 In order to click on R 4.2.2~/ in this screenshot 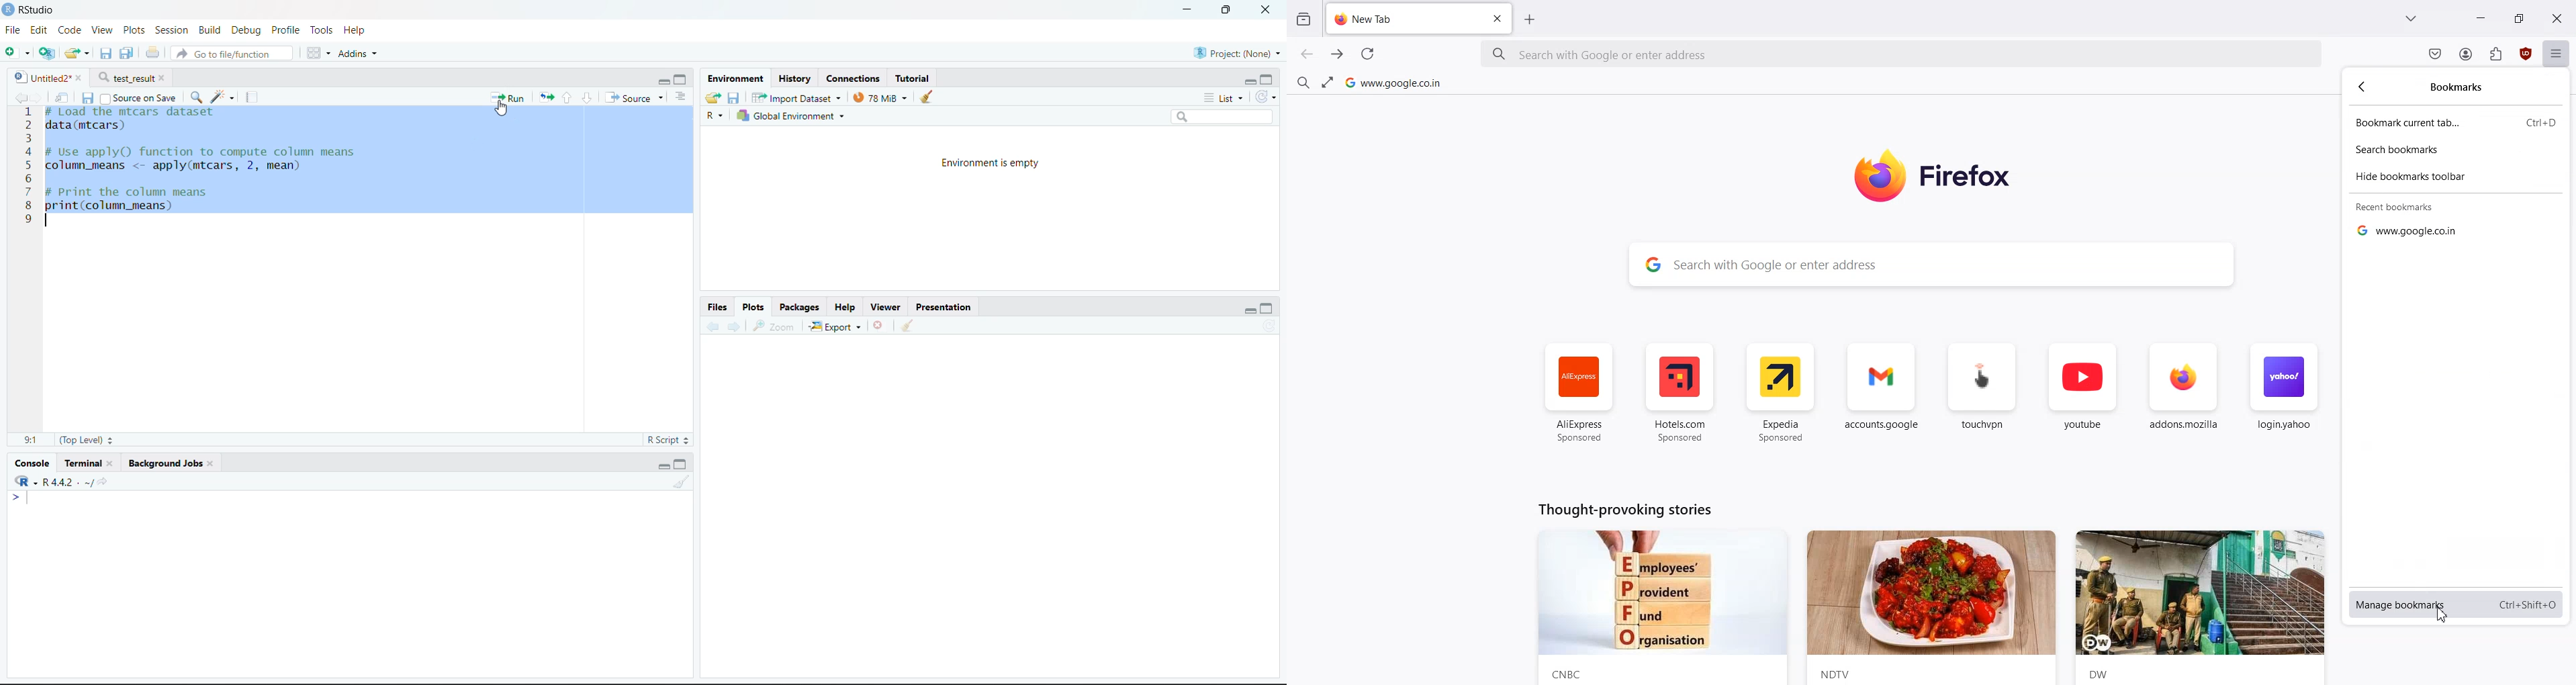, I will do `click(66, 481)`.